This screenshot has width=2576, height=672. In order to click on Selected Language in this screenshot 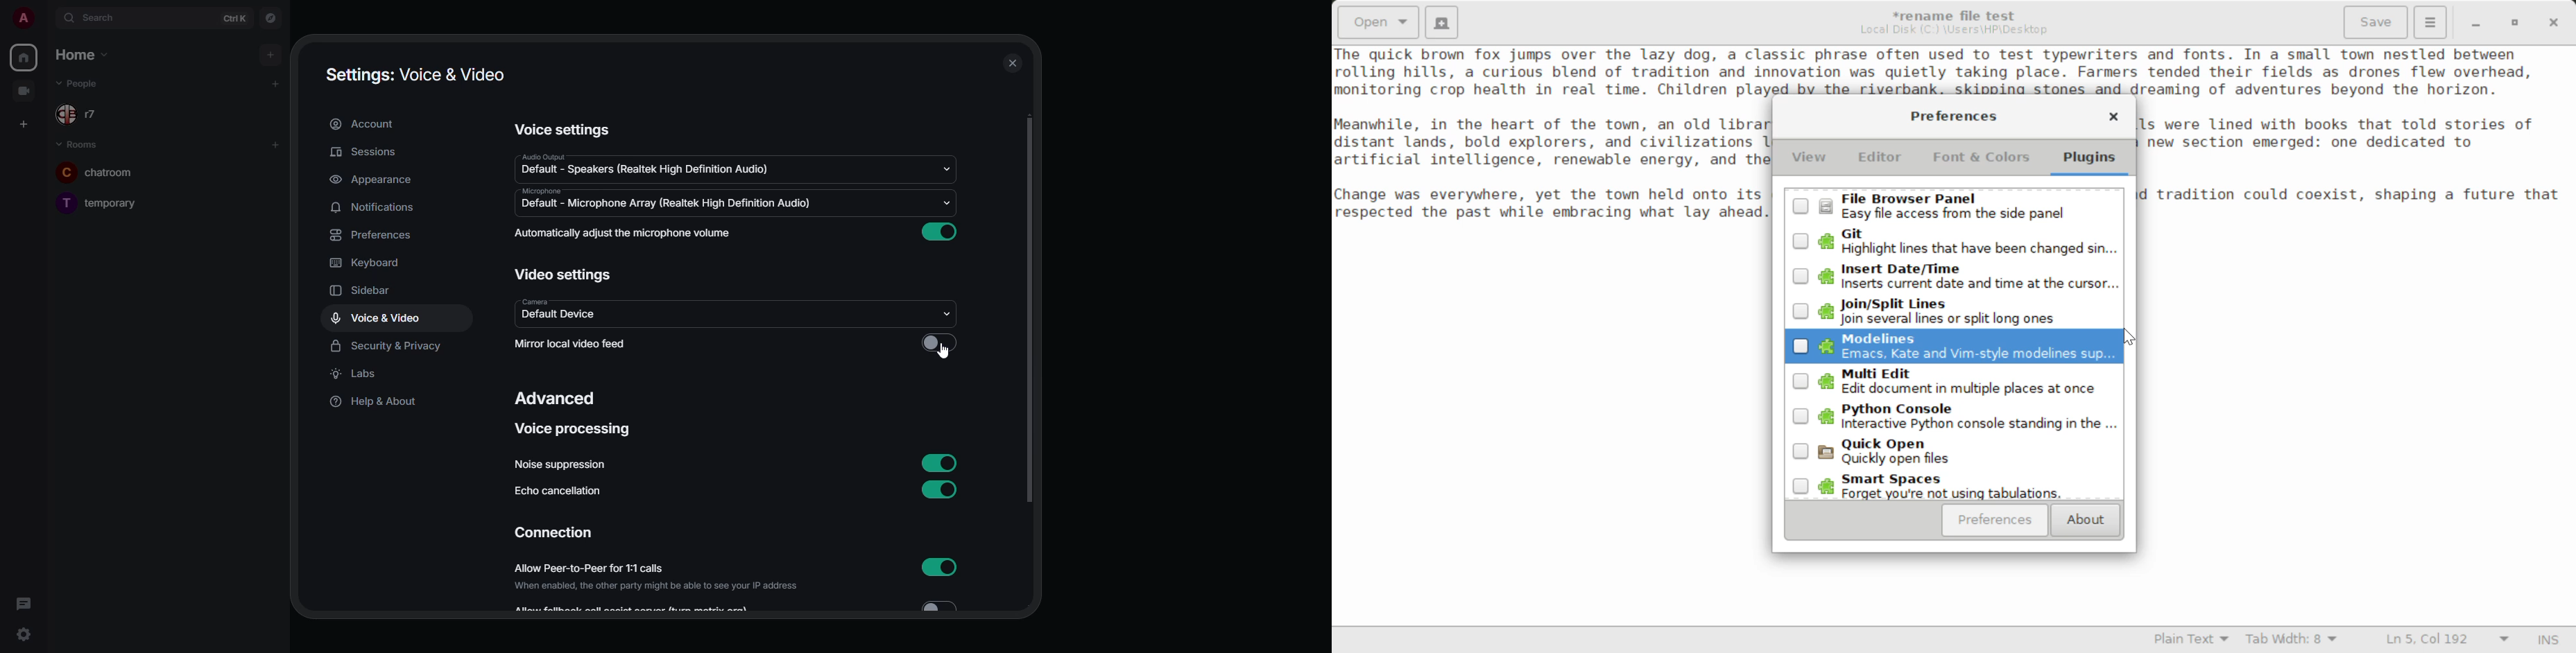, I will do `click(2192, 641)`.